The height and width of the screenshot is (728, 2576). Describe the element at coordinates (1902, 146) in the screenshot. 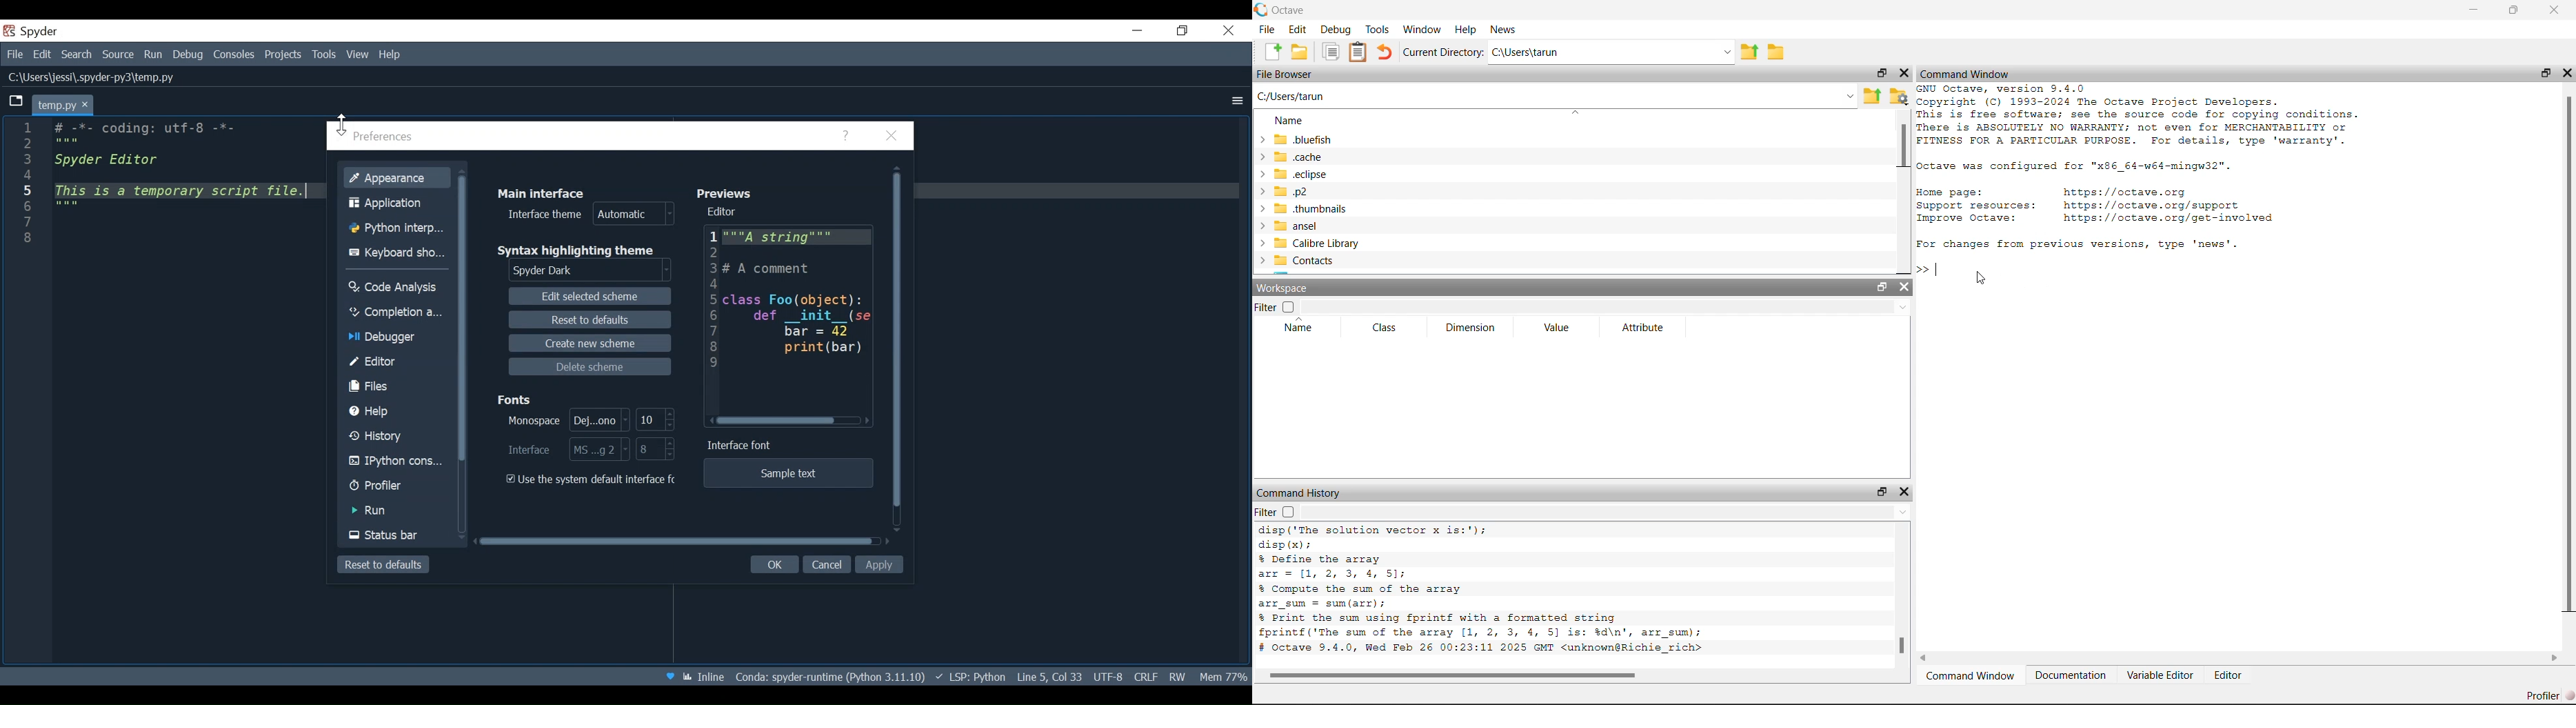

I see `Scrollbar` at that location.